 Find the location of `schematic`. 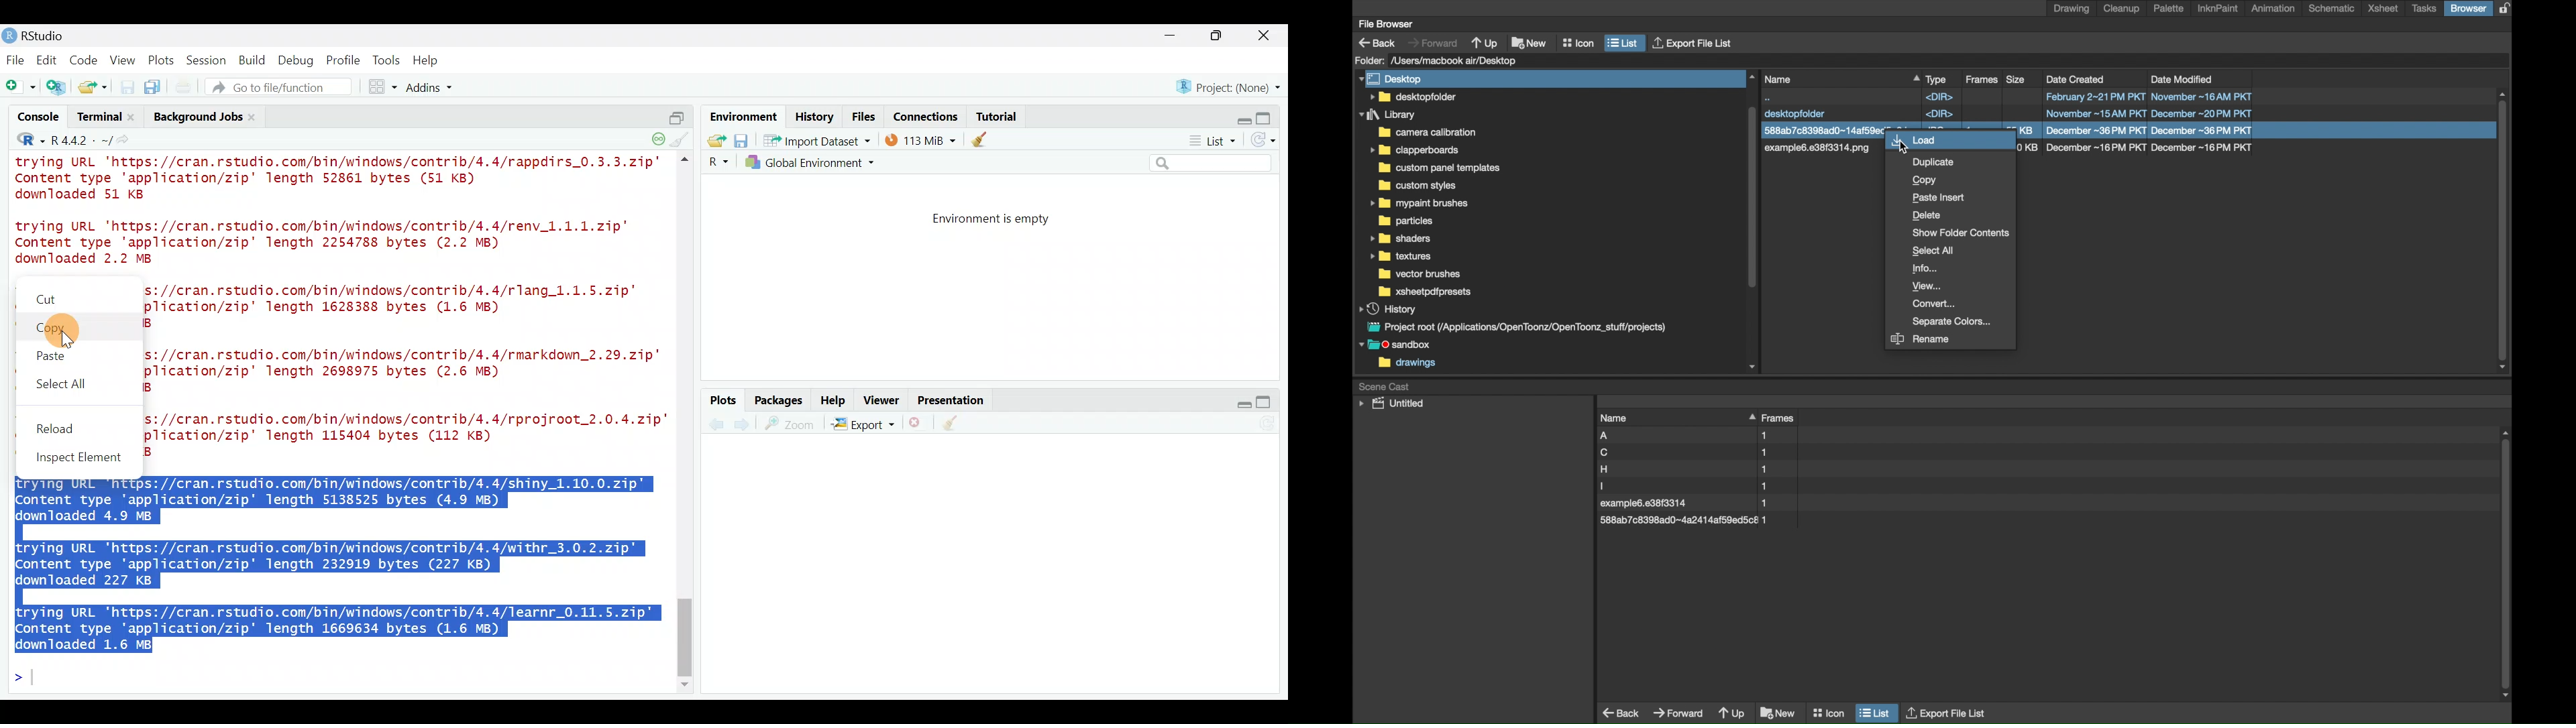

schematic is located at coordinates (2331, 8).